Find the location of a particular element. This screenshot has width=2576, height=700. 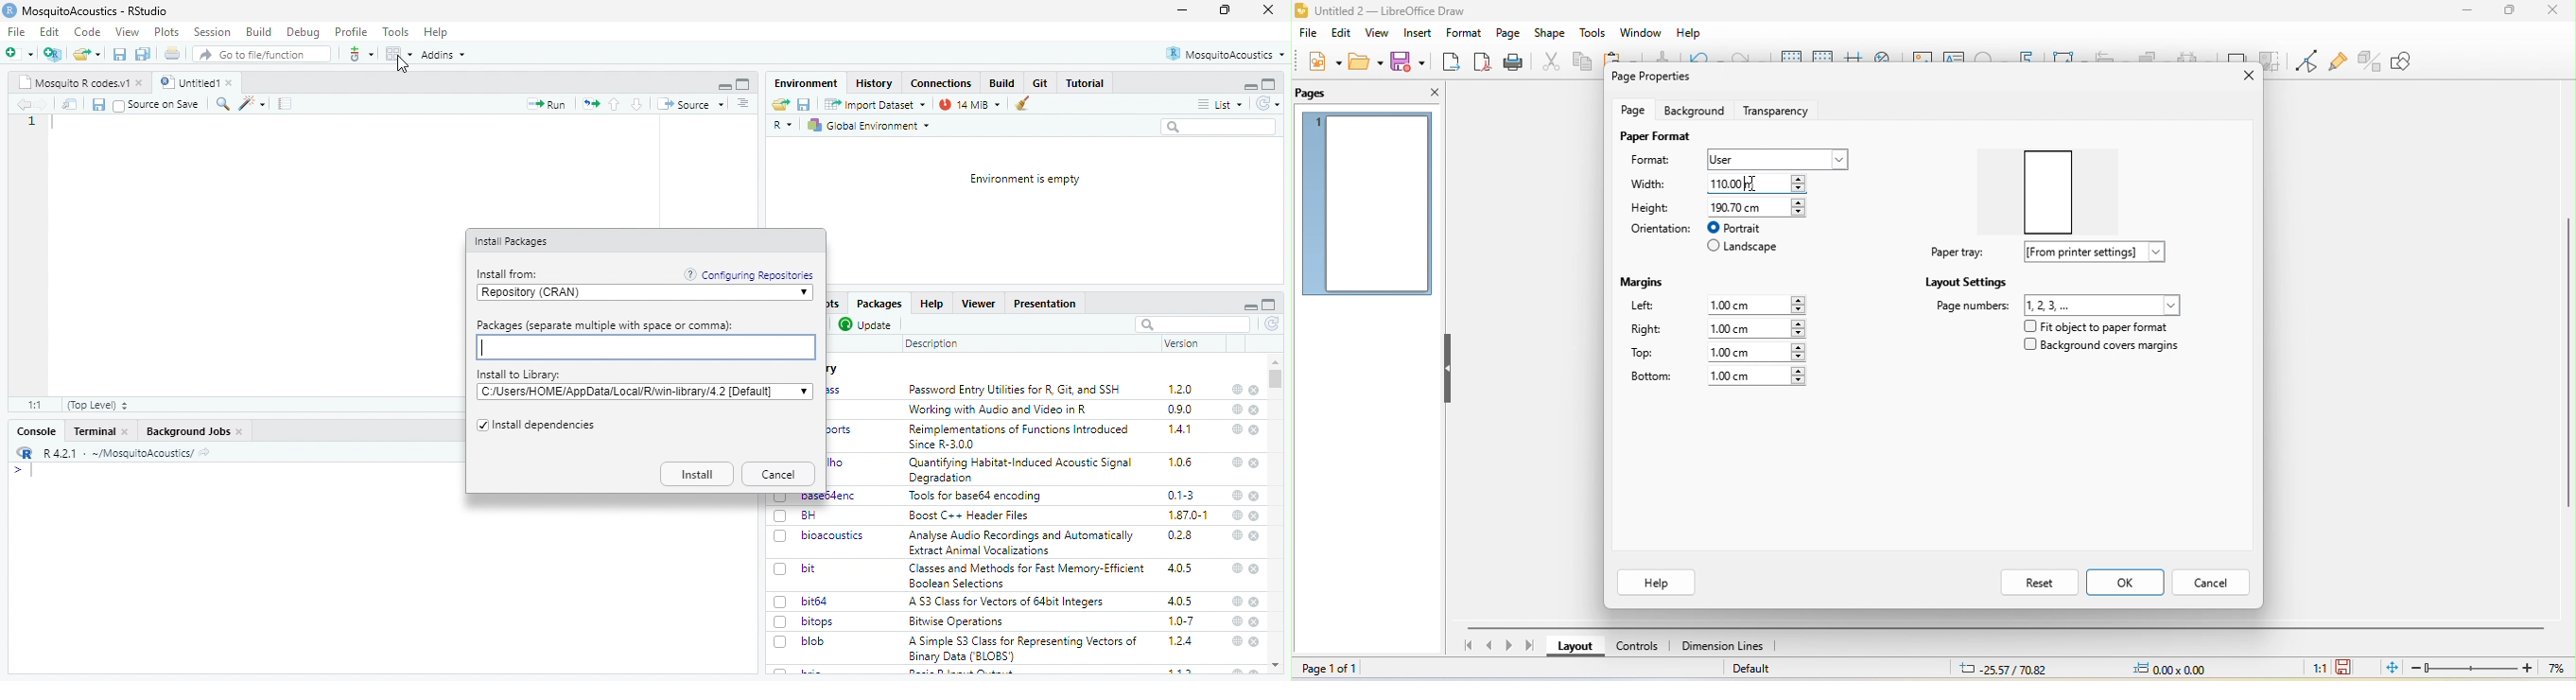

bit64 is located at coordinates (815, 602).